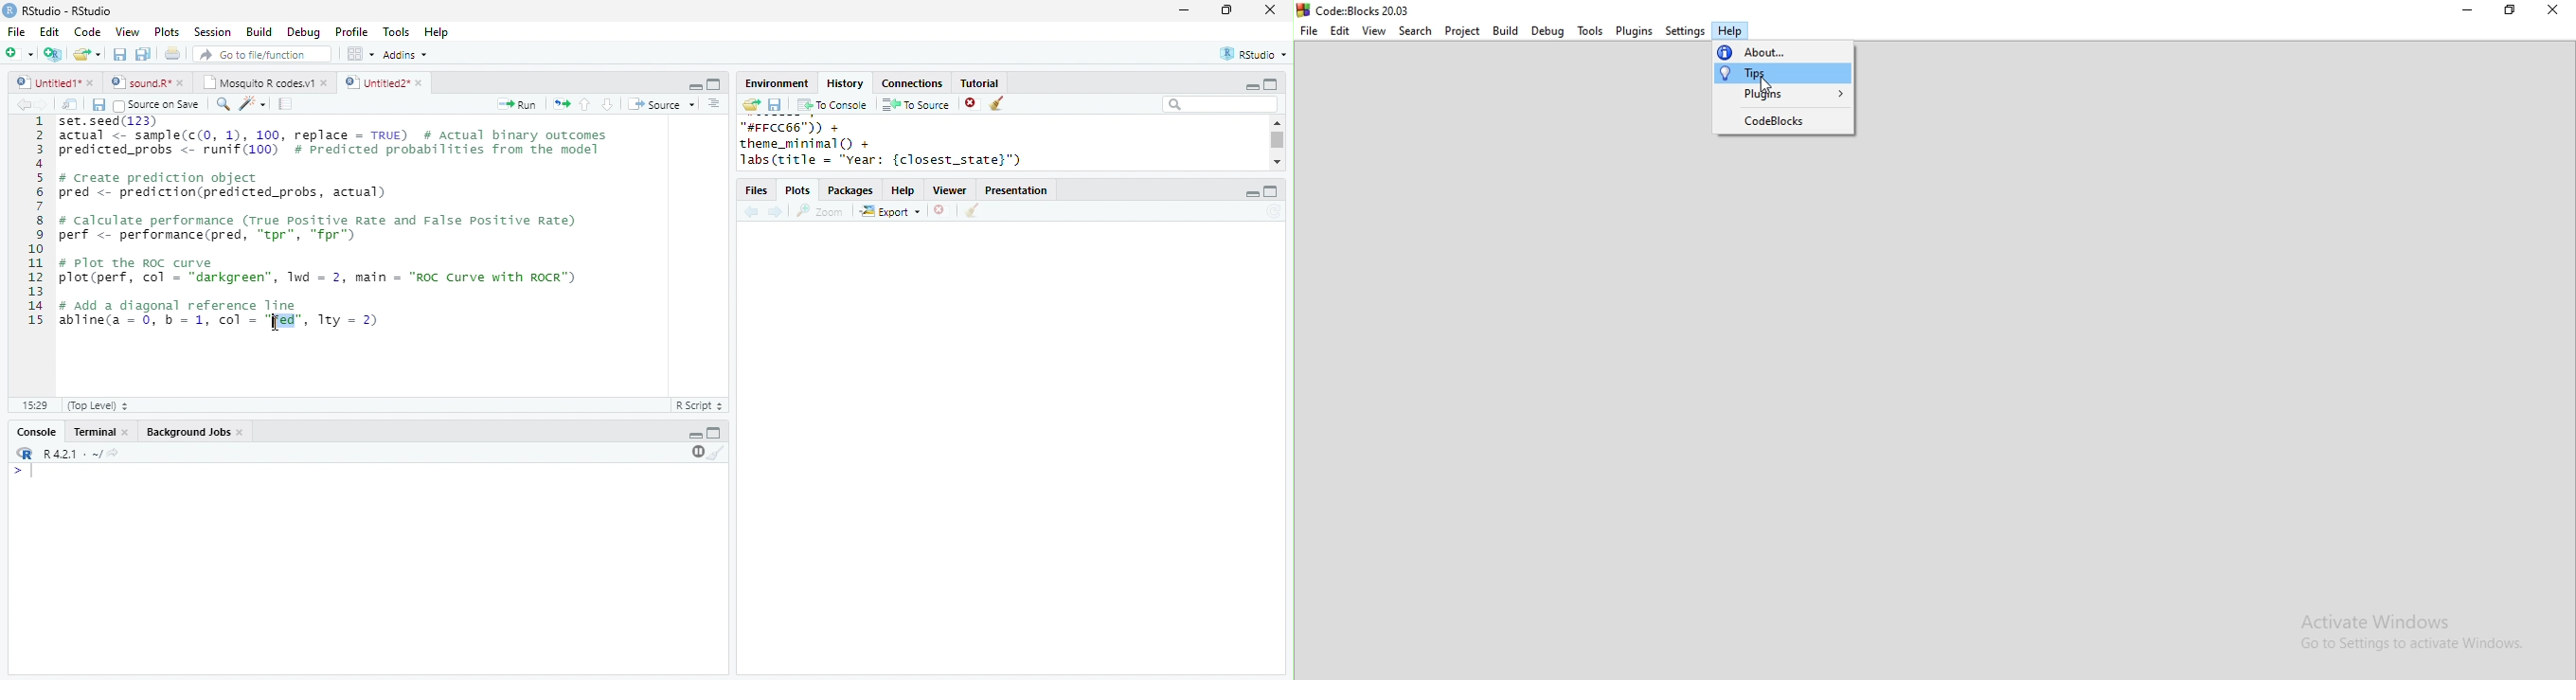 Image resolution: width=2576 pixels, height=700 pixels. What do you see at coordinates (141, 82) in the screenshot?
I see `sound.R` at bounding box center [141, 82].